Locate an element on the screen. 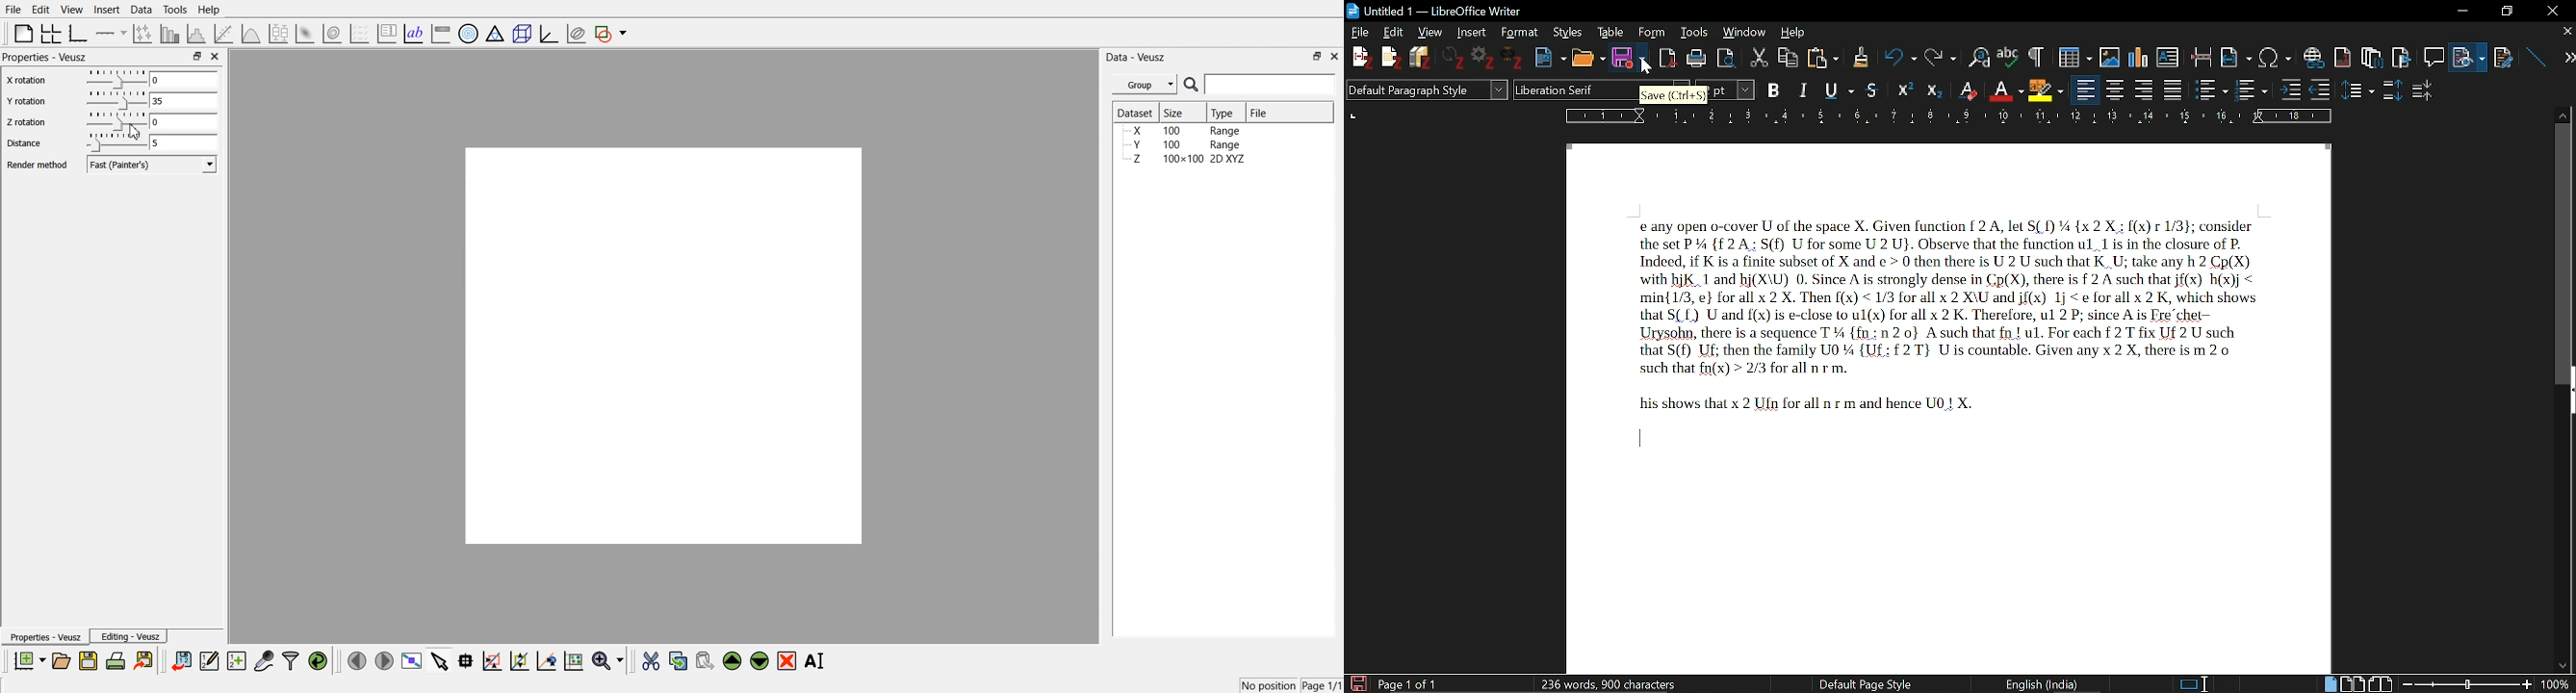 The height and width of the screenshot is (700, 2576). Align centre is located at coordinates (2117, 89).